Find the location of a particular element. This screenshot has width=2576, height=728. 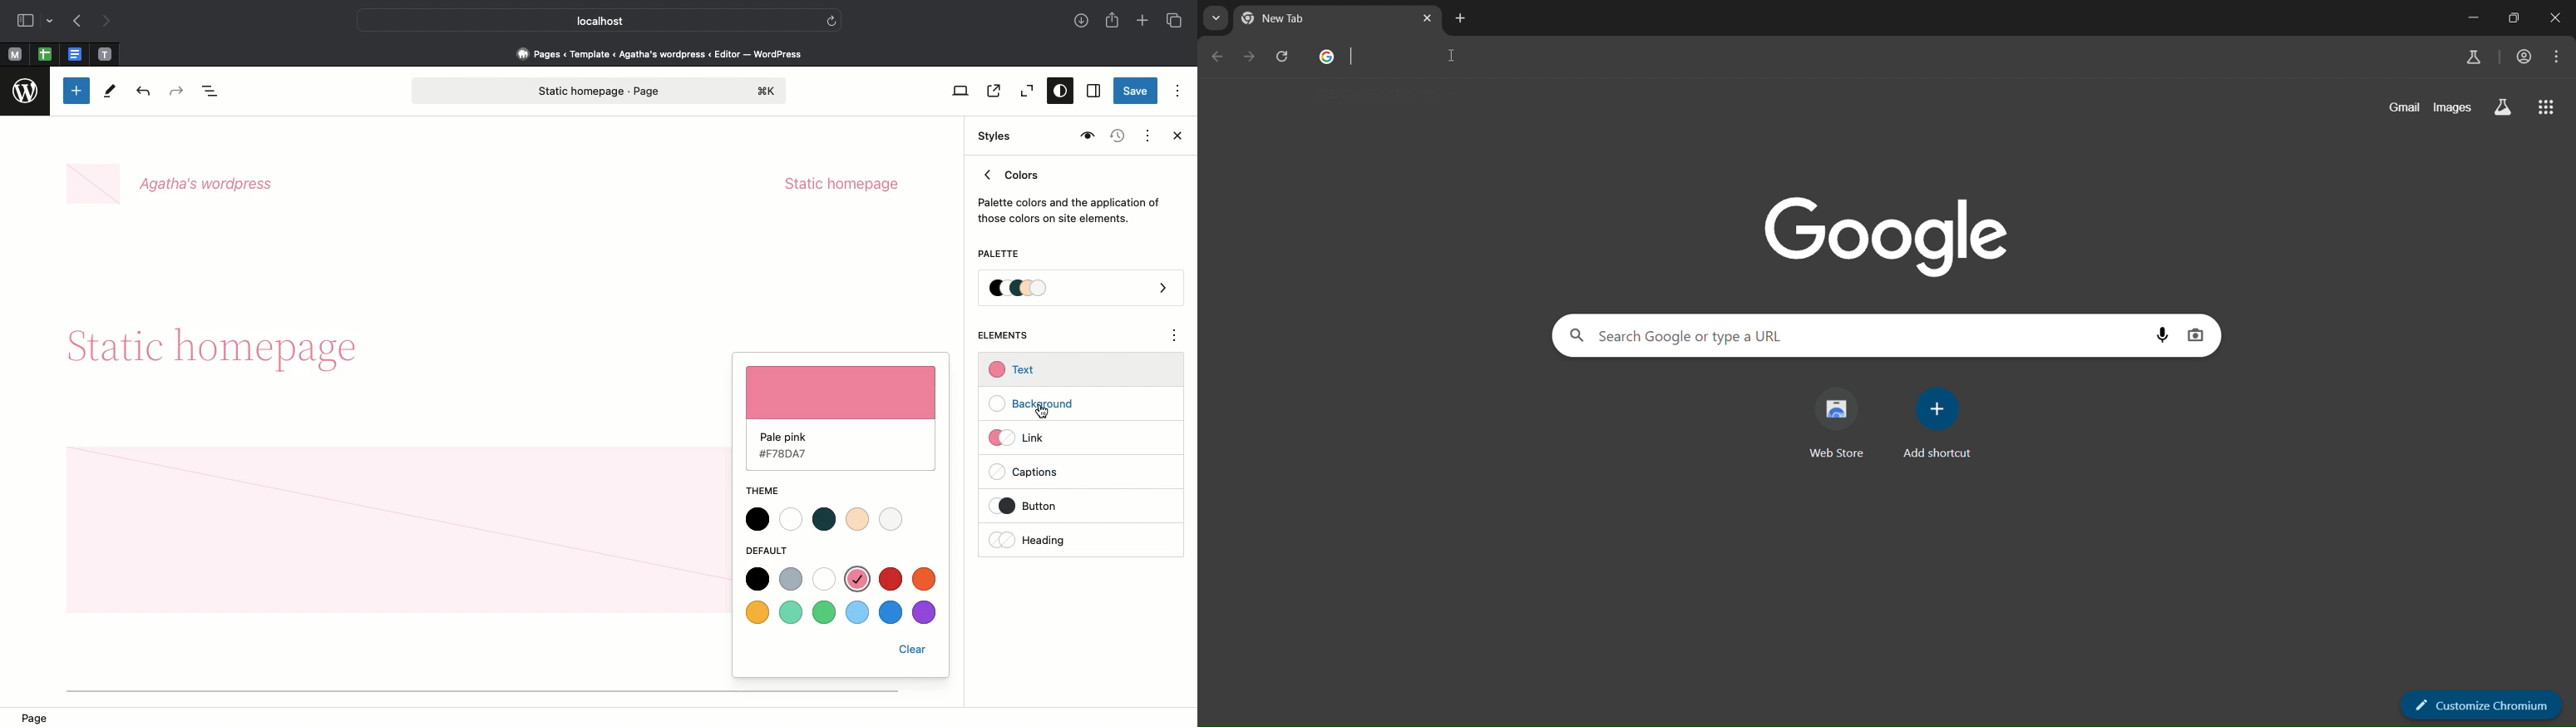

images is located at coordinates (2453, 107).